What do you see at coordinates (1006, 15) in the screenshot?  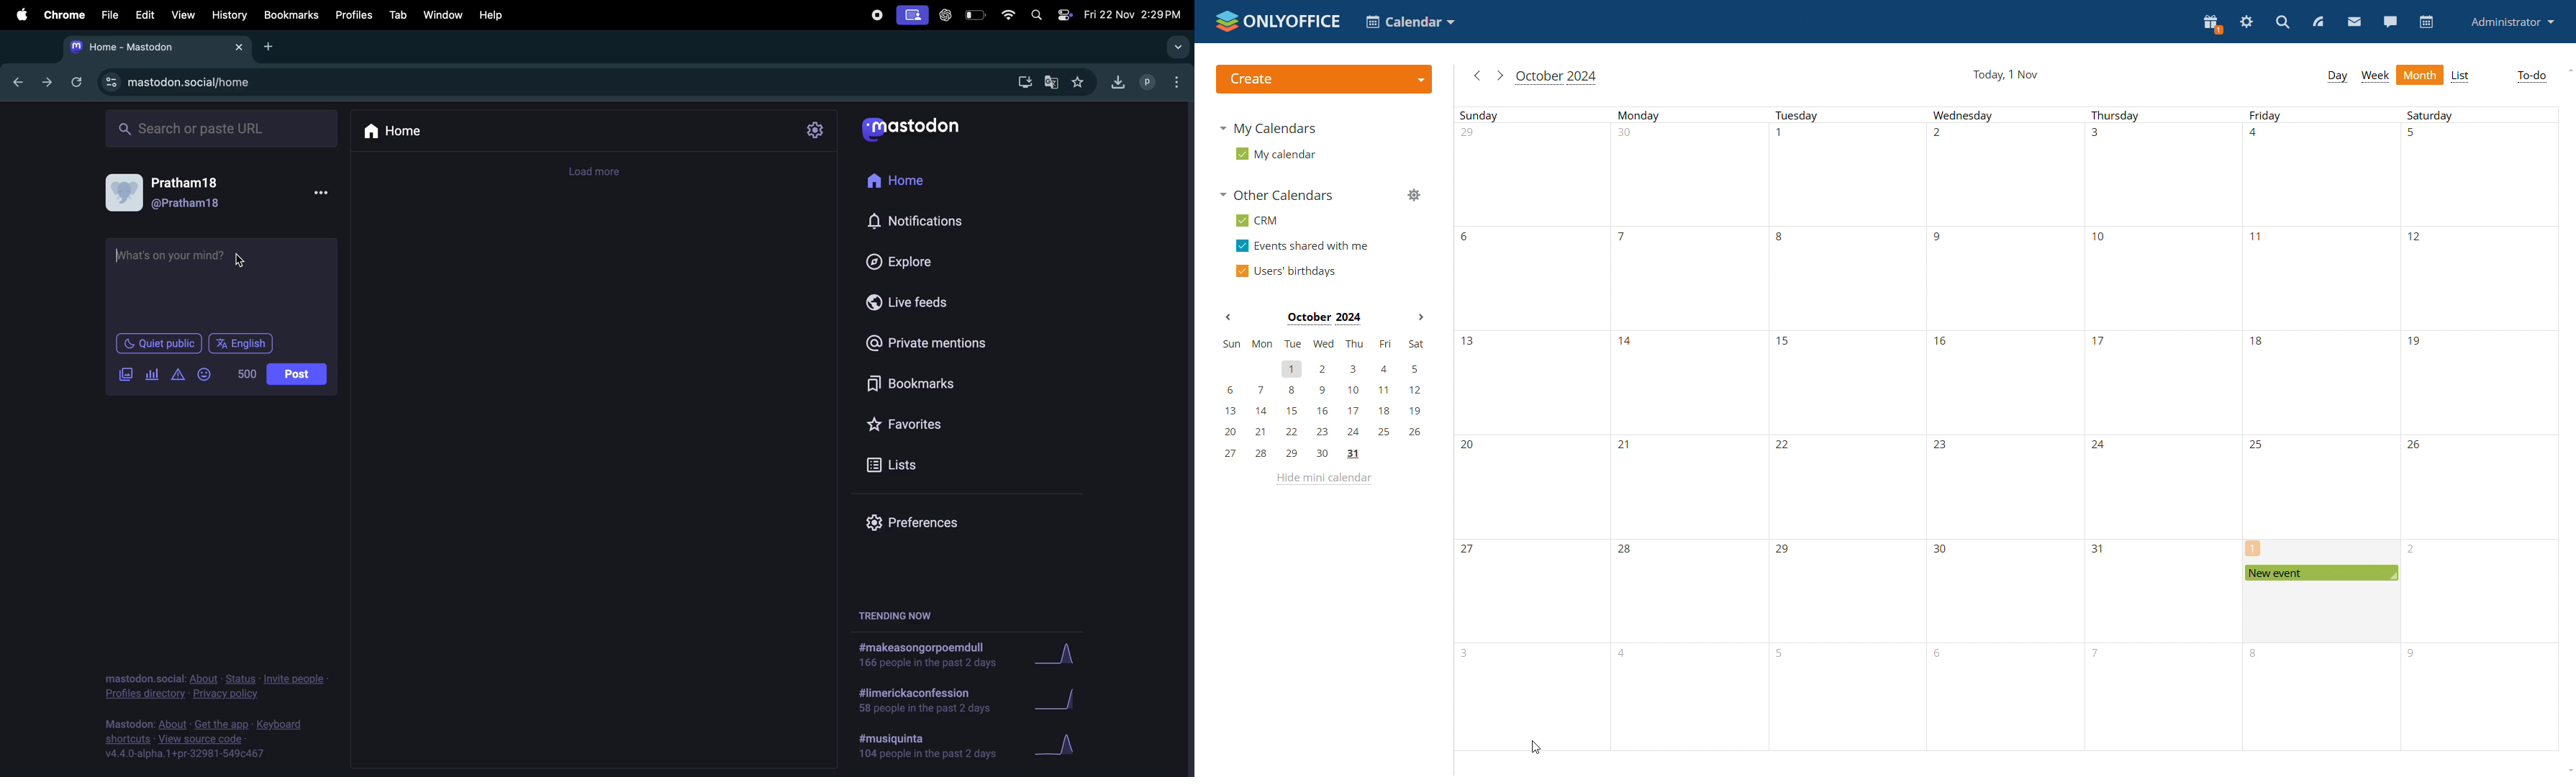 I see `wifi` at bounding box center [1006, 15].